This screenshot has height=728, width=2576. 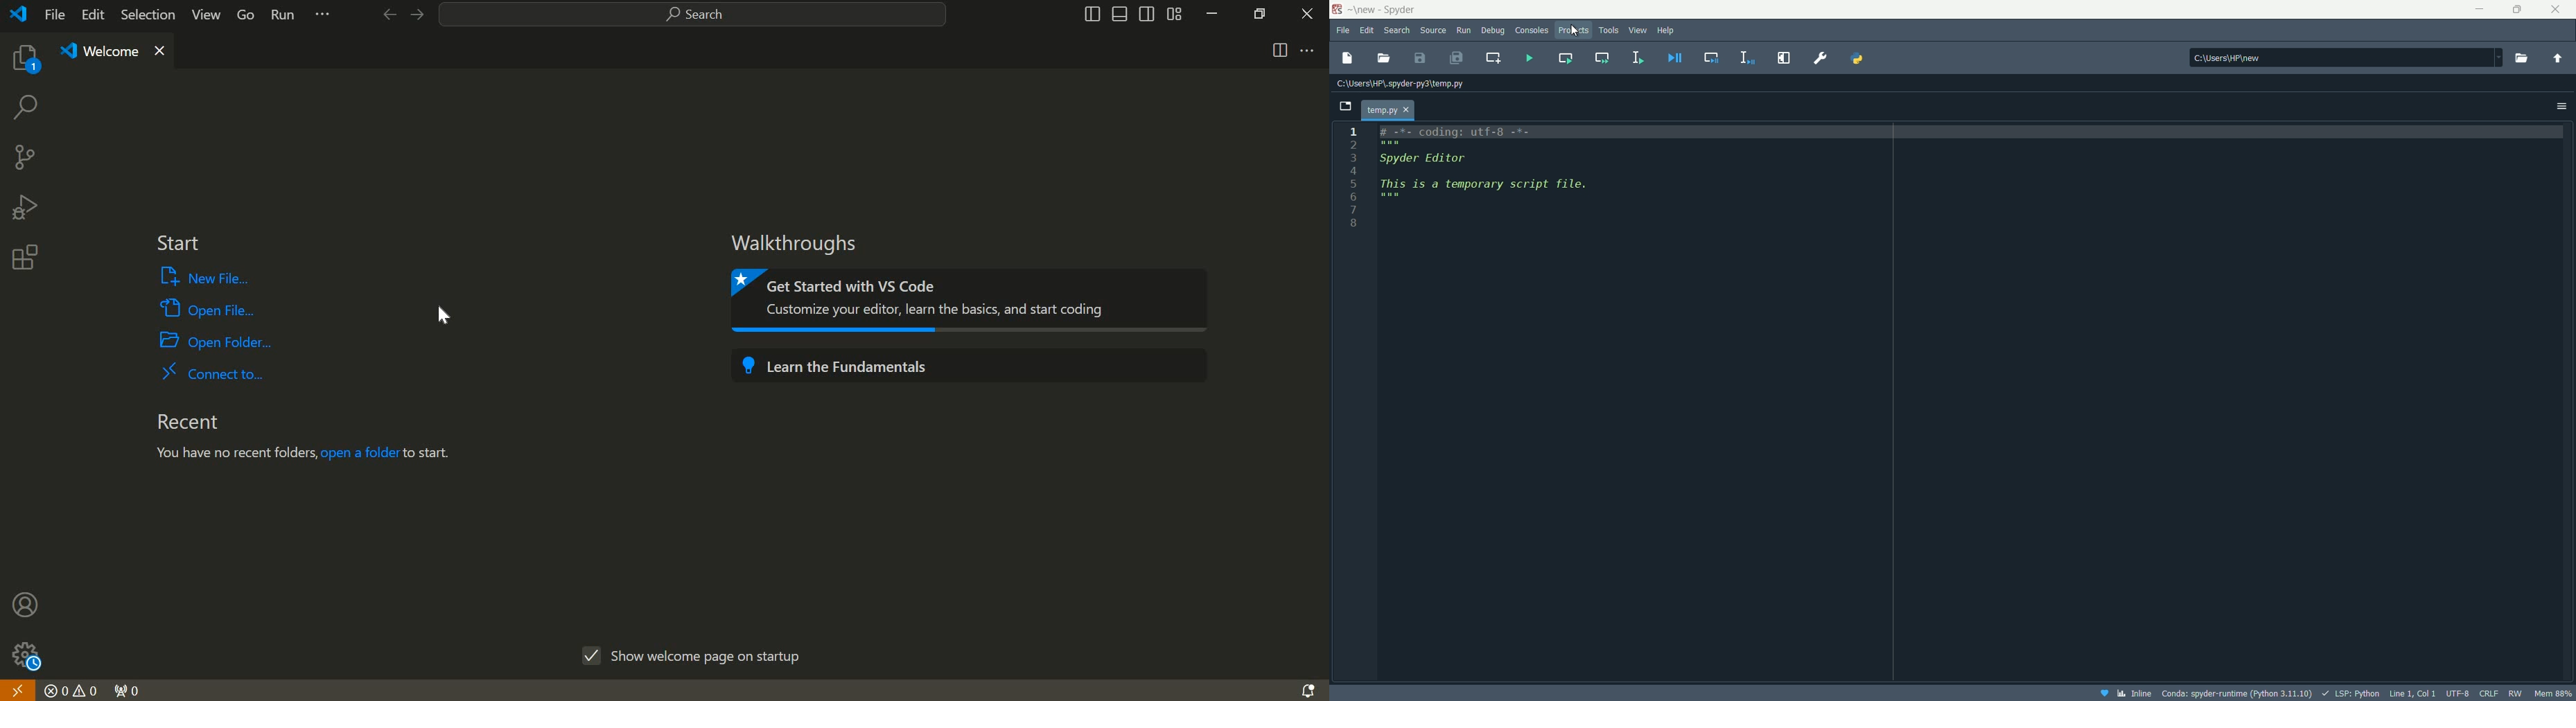 I want to click on selection, so click(x=148, y=14).